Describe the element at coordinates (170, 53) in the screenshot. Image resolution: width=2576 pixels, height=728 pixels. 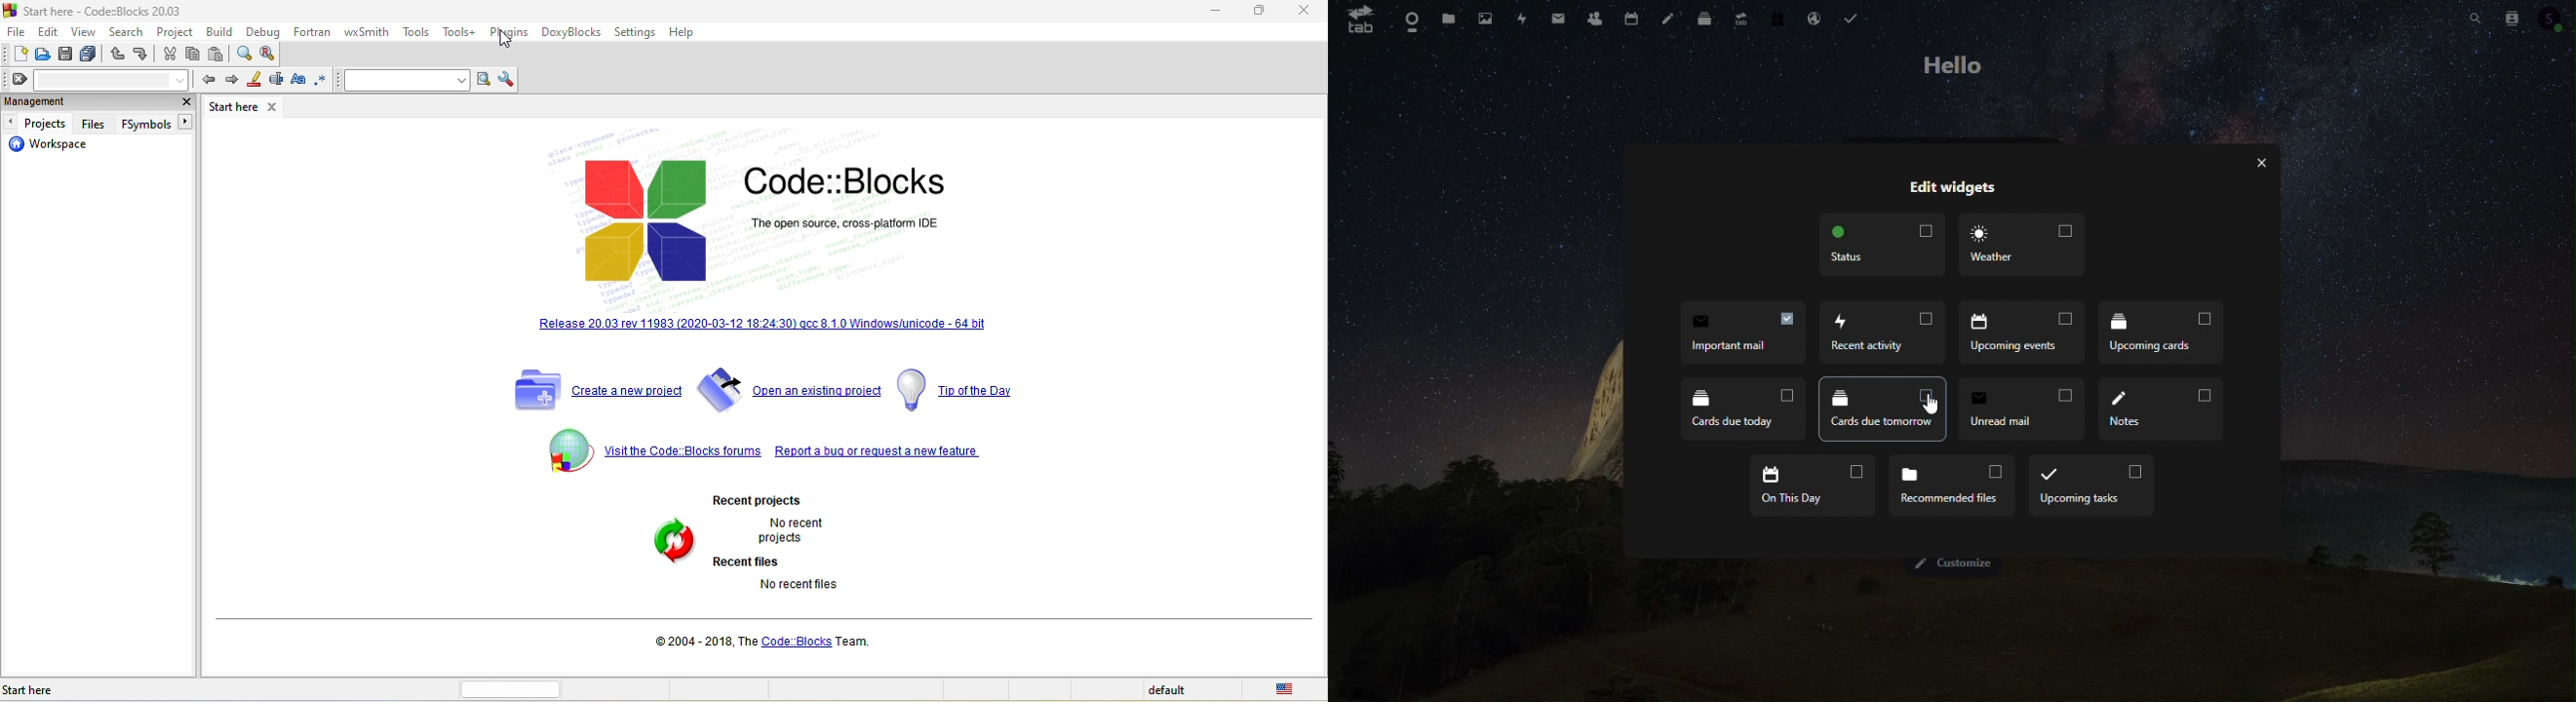
I see `cut` at that location.